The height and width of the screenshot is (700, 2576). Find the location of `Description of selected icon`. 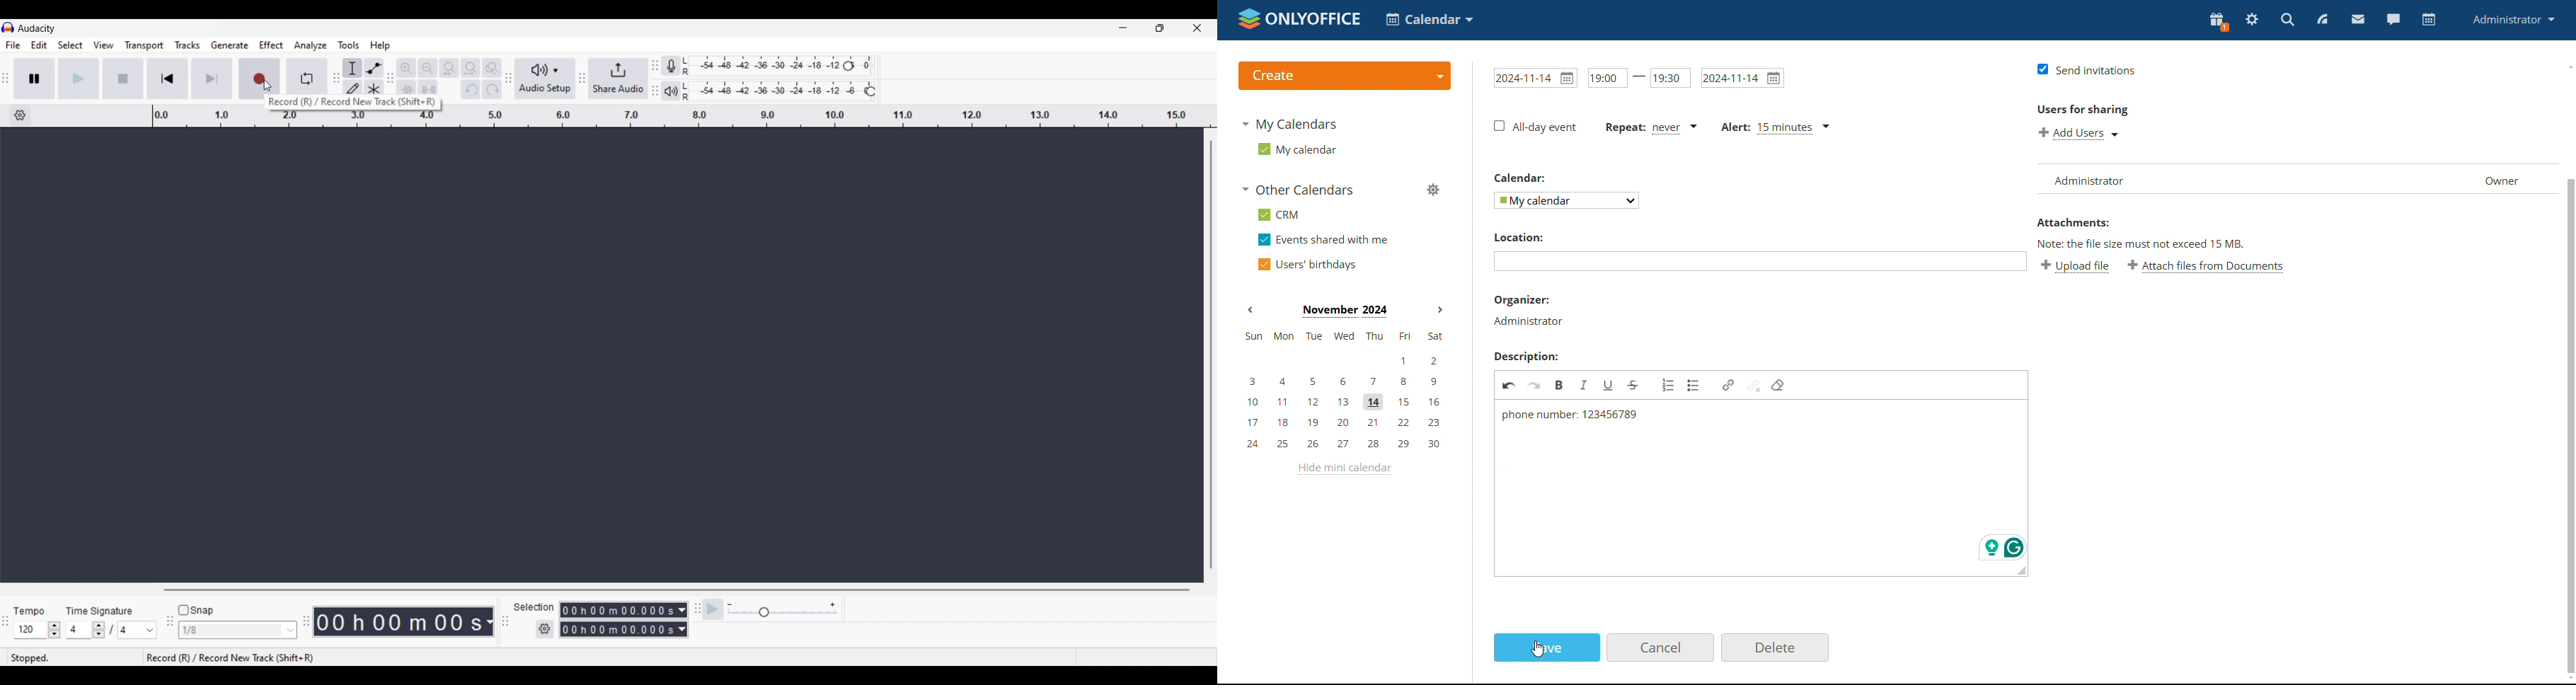

Description of selected icon is located at coordinates (229, 658).